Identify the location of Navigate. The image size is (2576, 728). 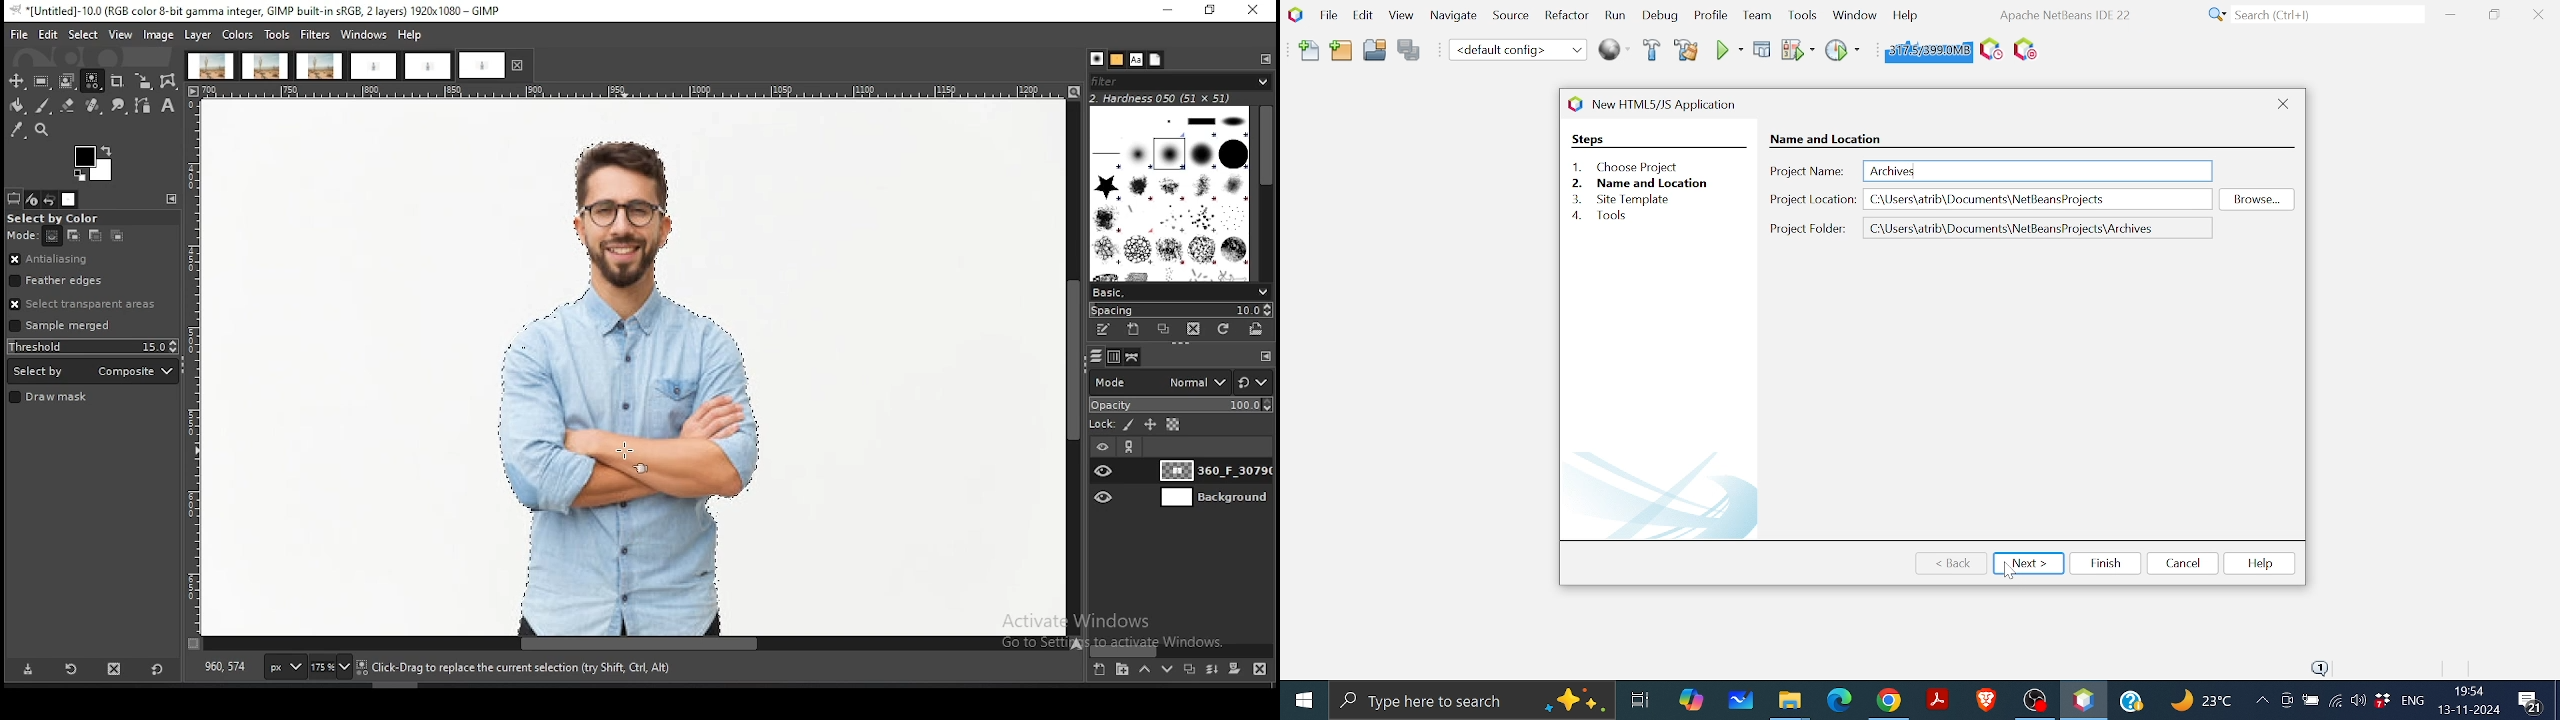
(1454, 19).